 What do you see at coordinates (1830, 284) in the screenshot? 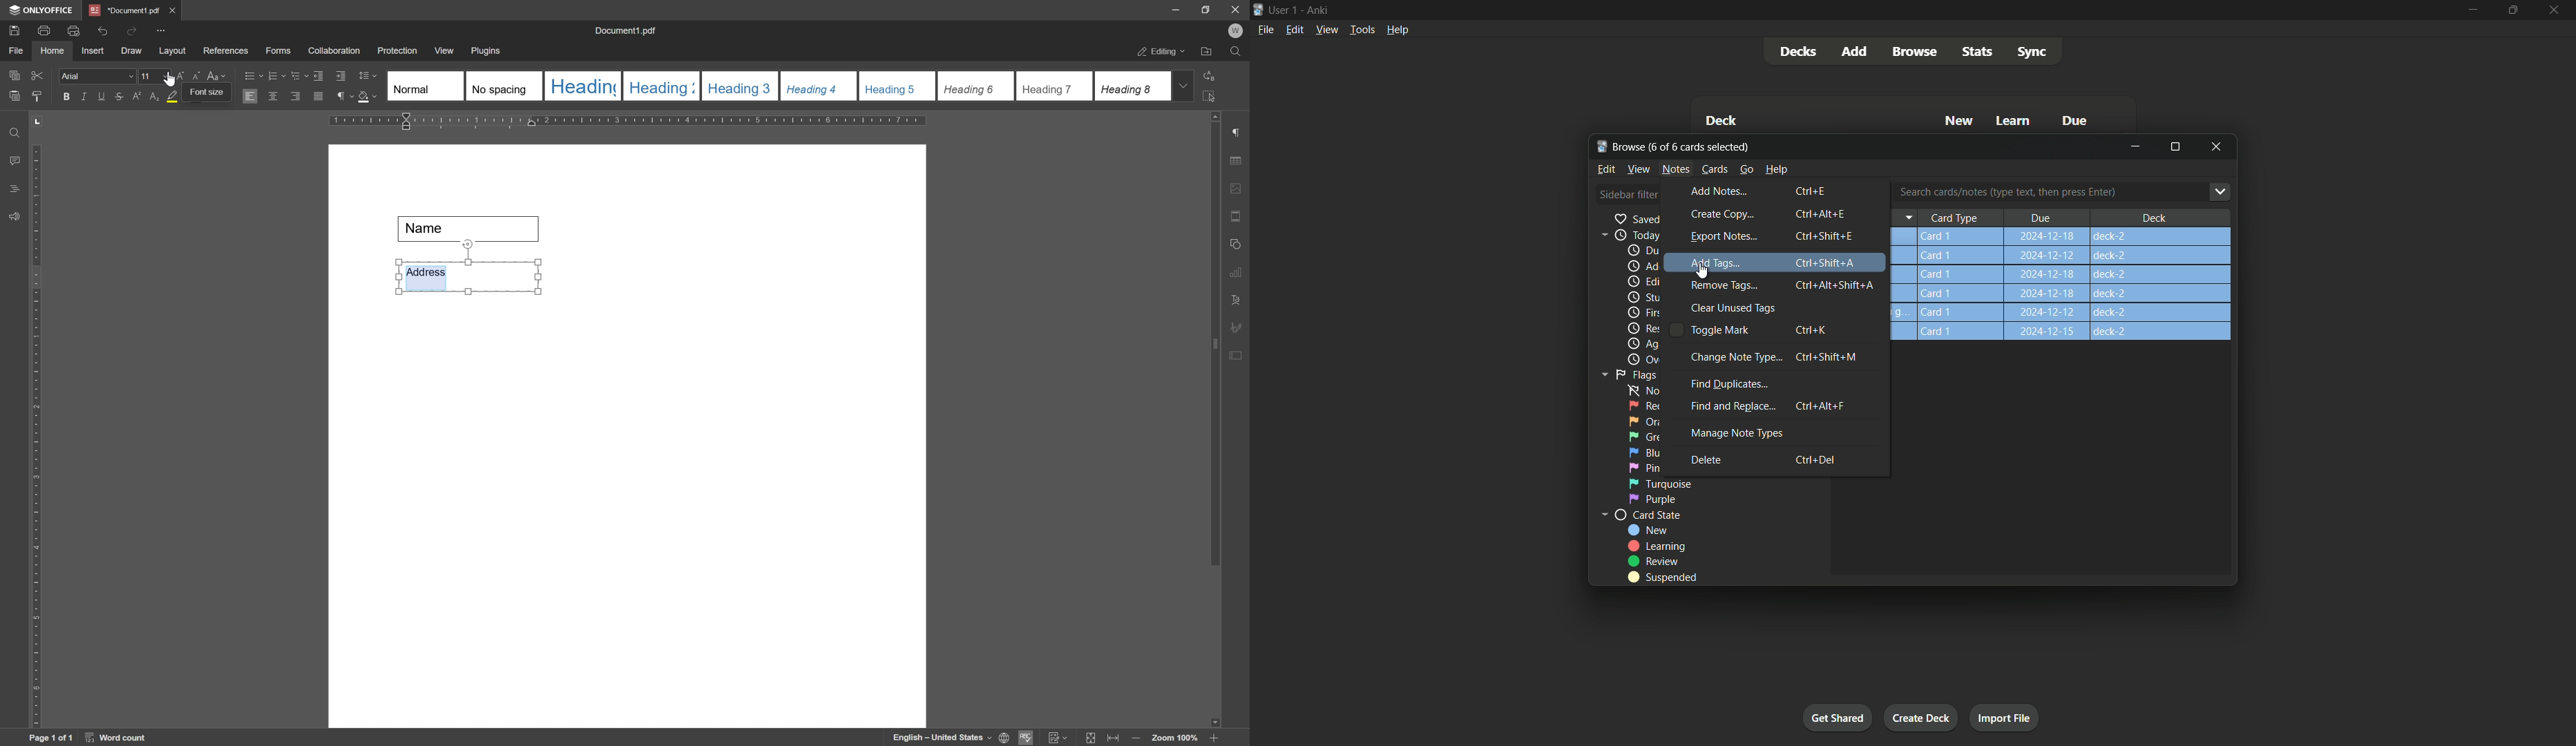
I see `Ctrl + Alt + Shift + A` at bounding box center [1830, 284].